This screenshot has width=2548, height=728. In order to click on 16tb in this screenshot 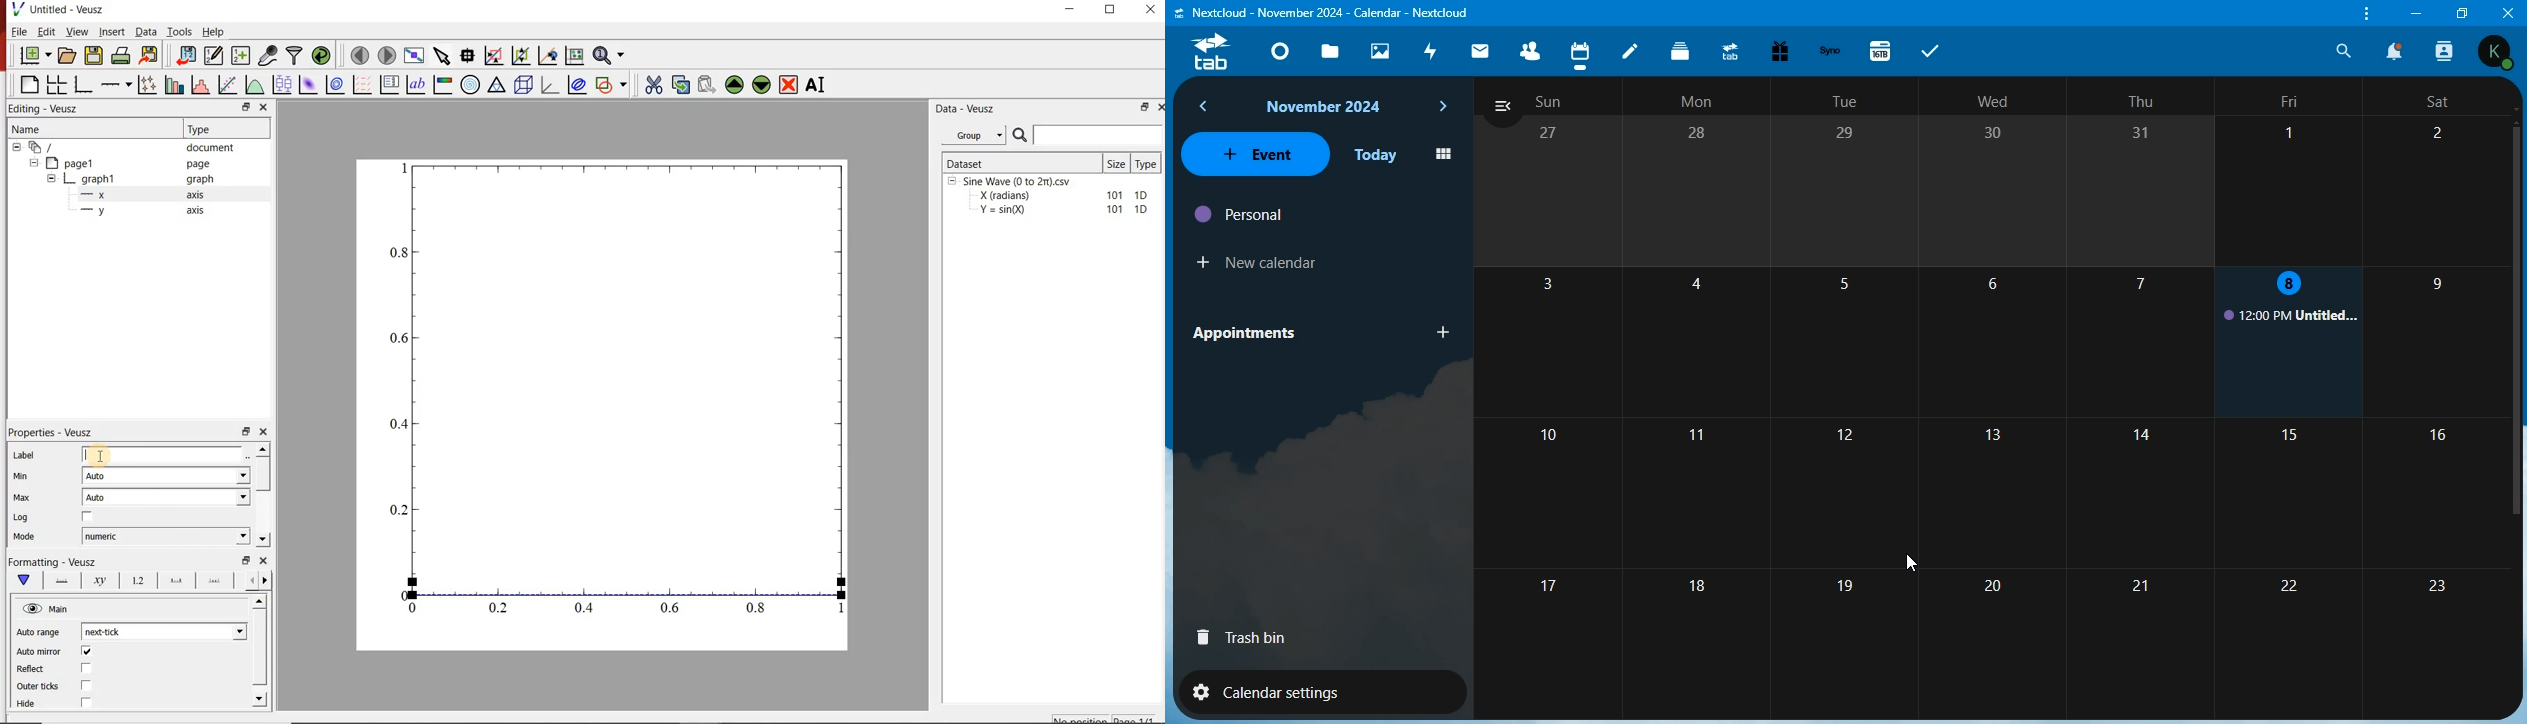, I will do `click(1886, 48)`.